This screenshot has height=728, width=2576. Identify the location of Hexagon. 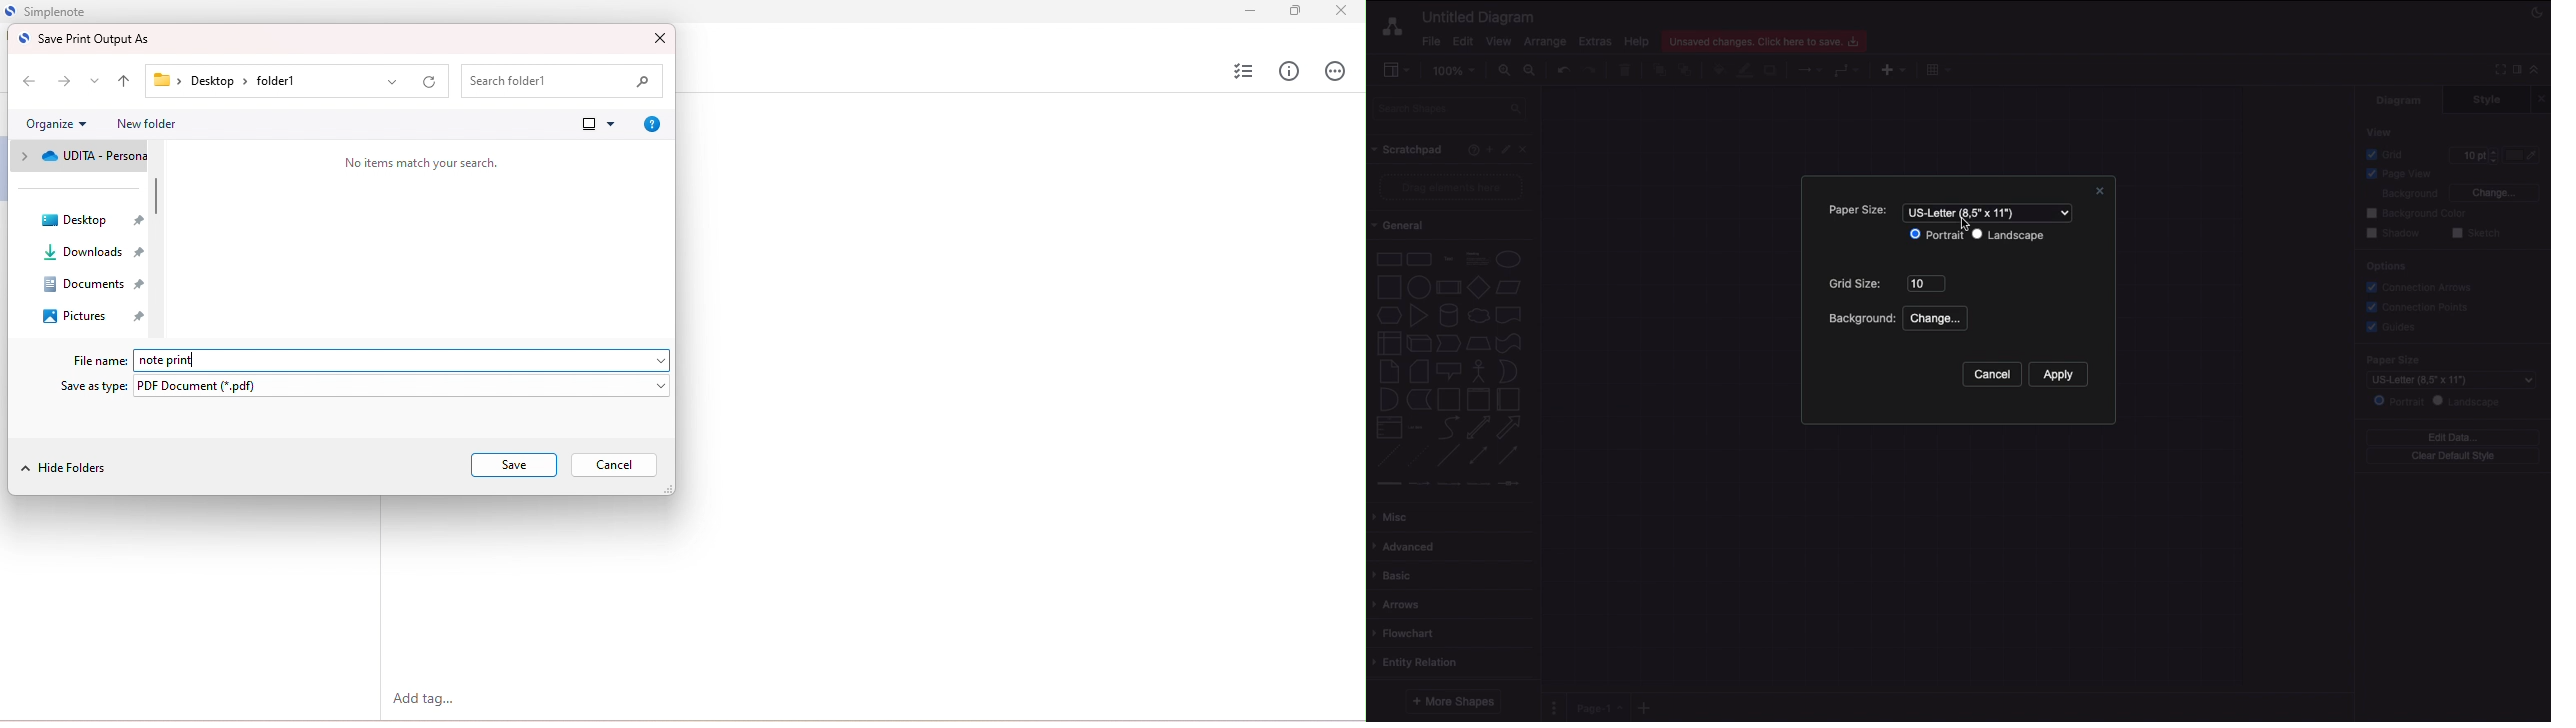
(1388, 316).